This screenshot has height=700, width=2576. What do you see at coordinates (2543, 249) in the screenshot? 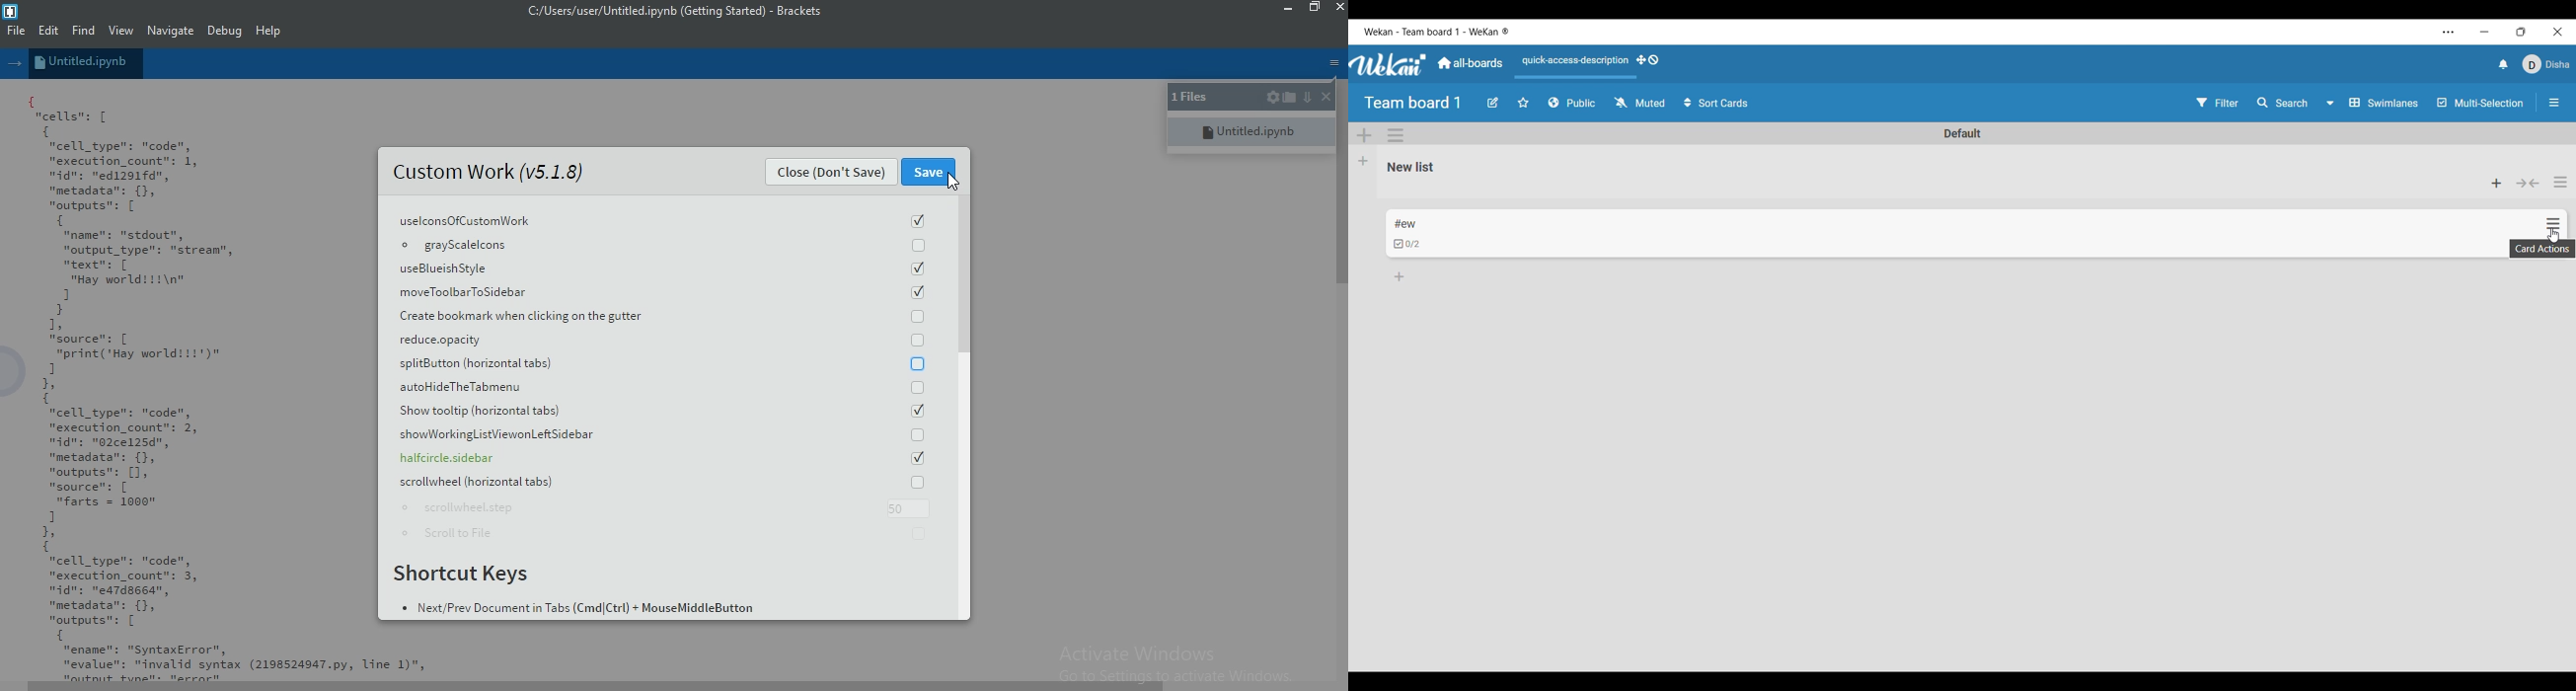
I see `Description of current selection` at bounding box center [2543, 249].